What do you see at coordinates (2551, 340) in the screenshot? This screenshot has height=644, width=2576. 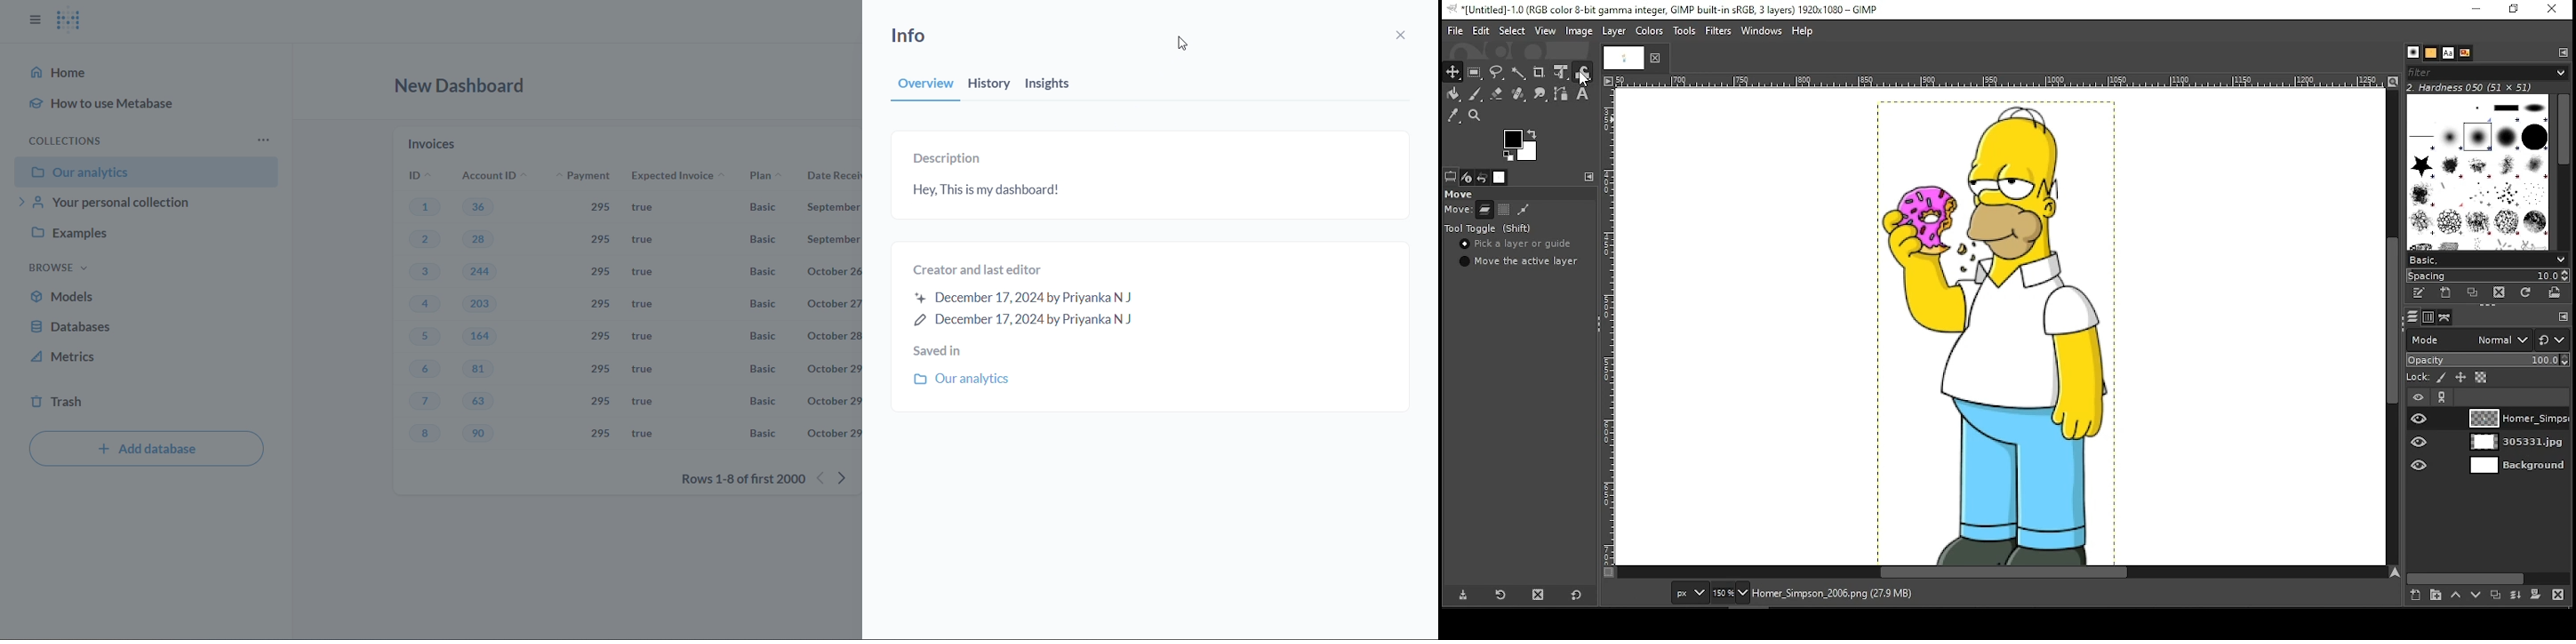 I see `switch to another group of modes` at bounding box center [2551, 340].